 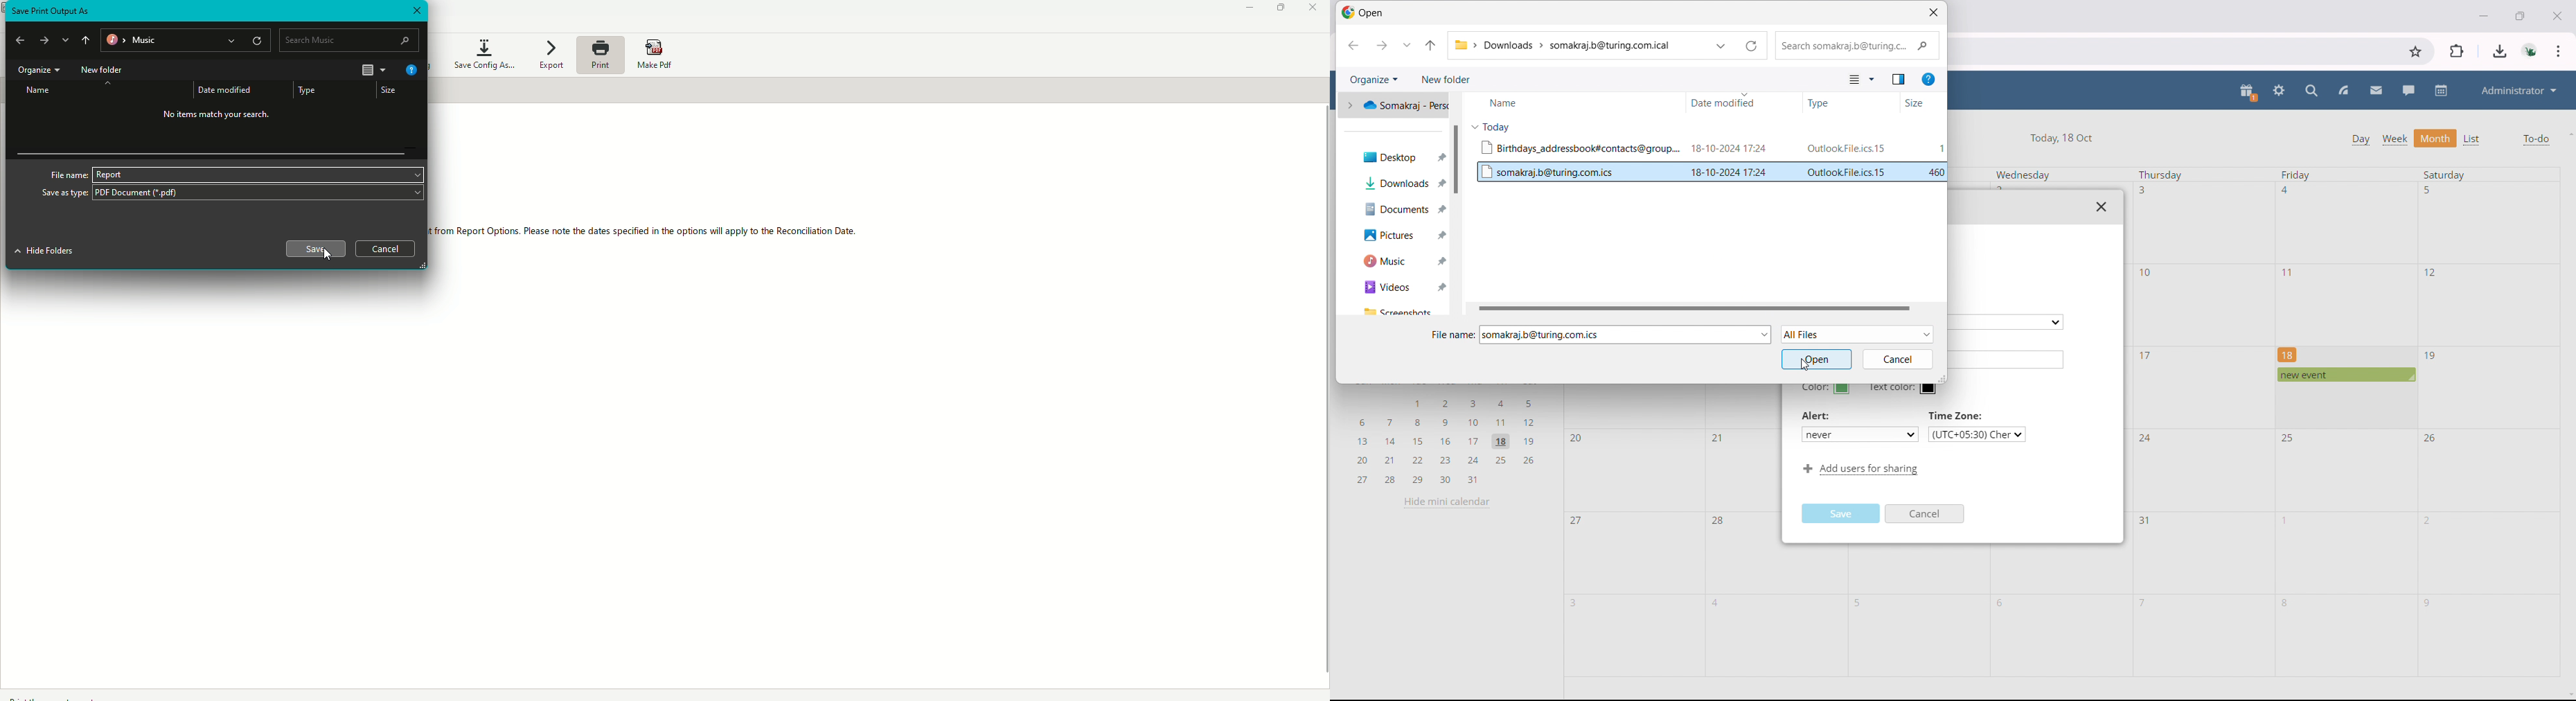 What do you see at coordinates (231, 195) in the screenshot?
I see `Save as Type - PDF` at bounding box center [231, 195].